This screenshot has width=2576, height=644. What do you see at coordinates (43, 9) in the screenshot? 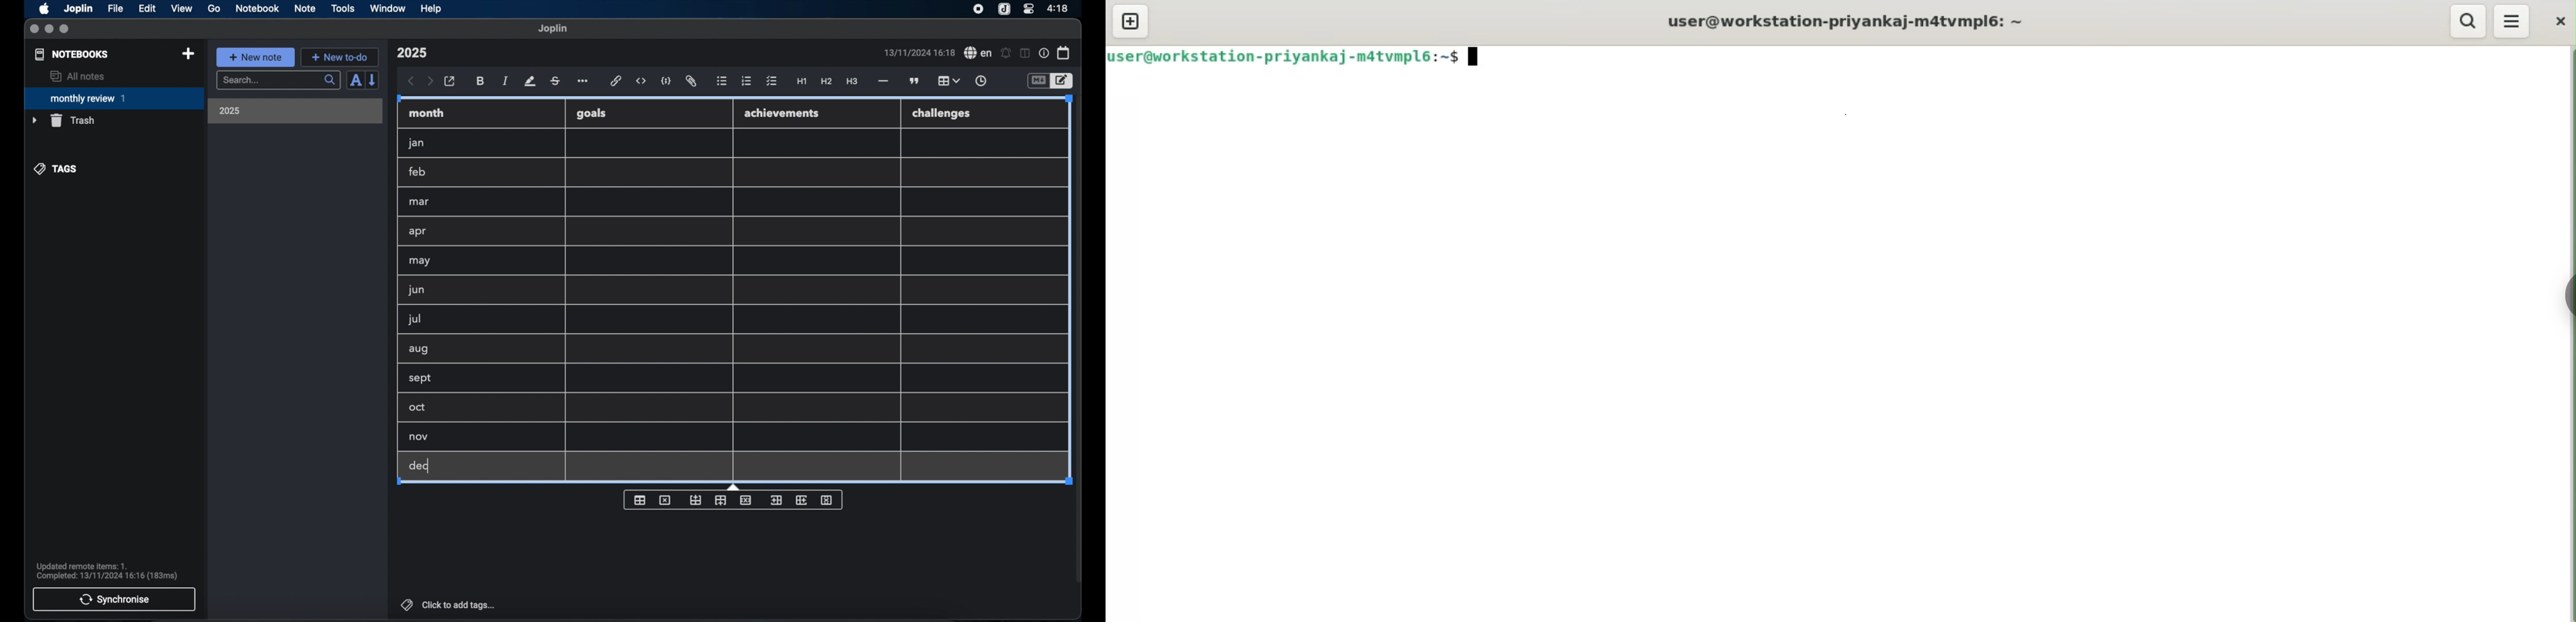
I see `apple icon` at bounding box center [43, 9].